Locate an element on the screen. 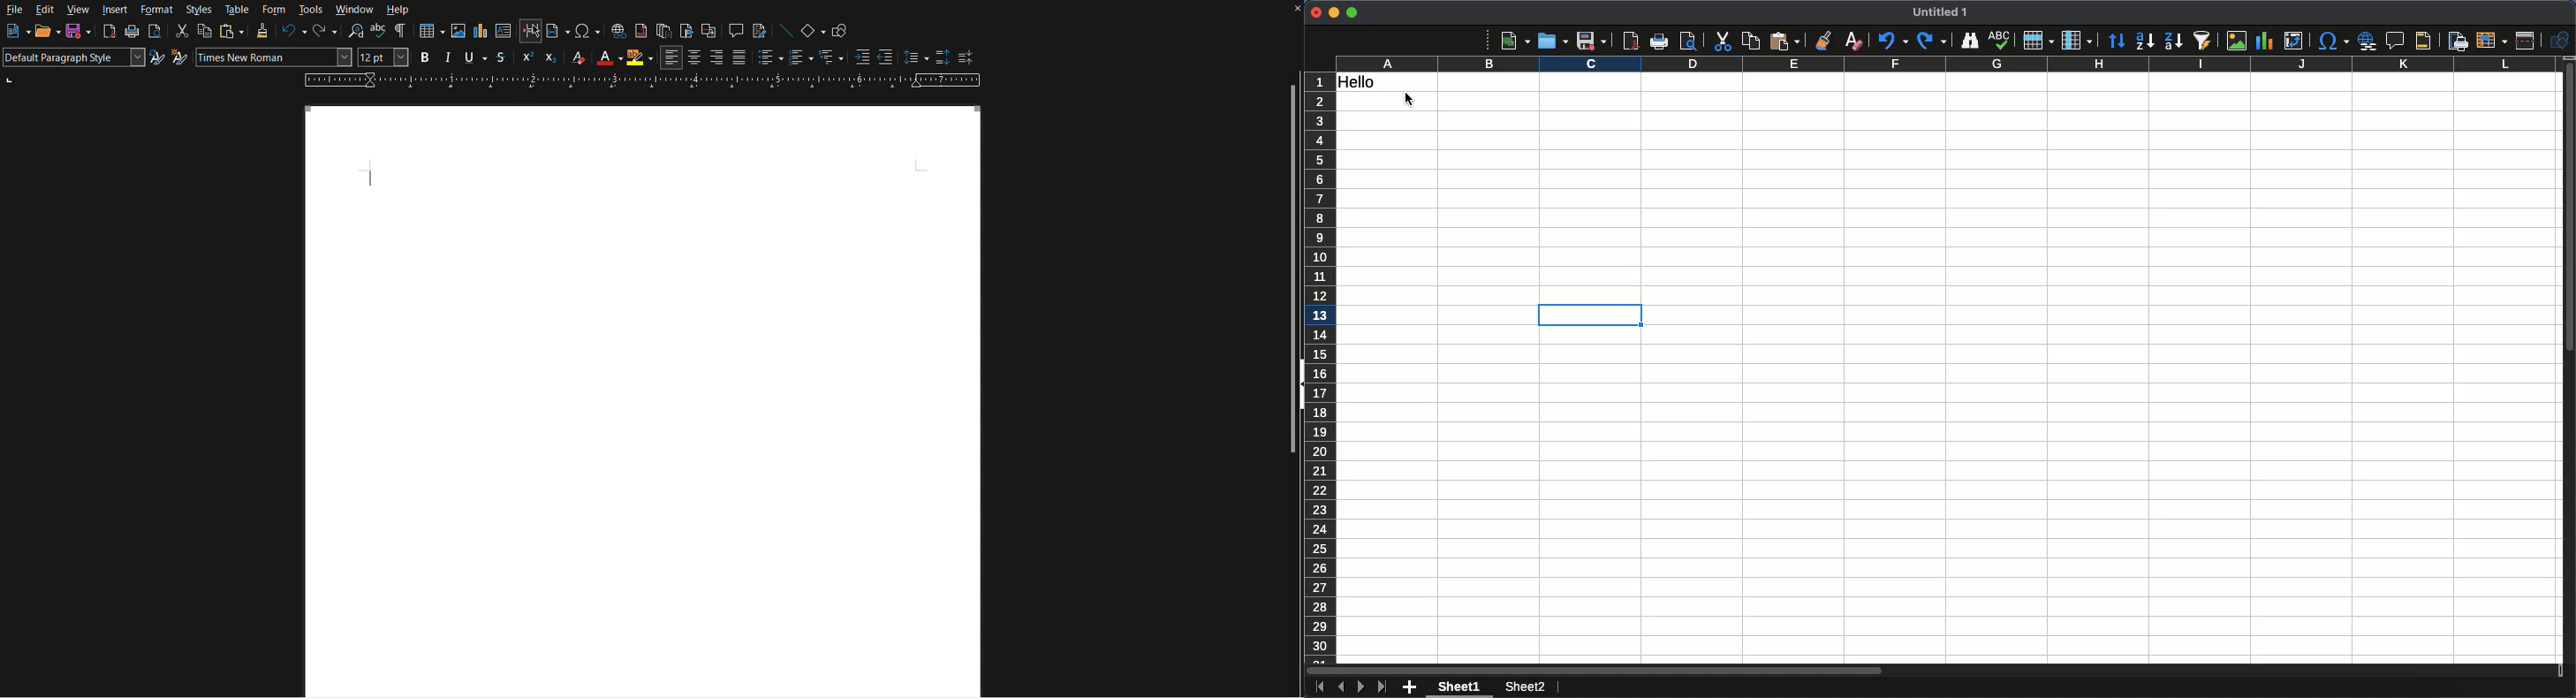  Clone formatting is located at coordinates (1824, 41).